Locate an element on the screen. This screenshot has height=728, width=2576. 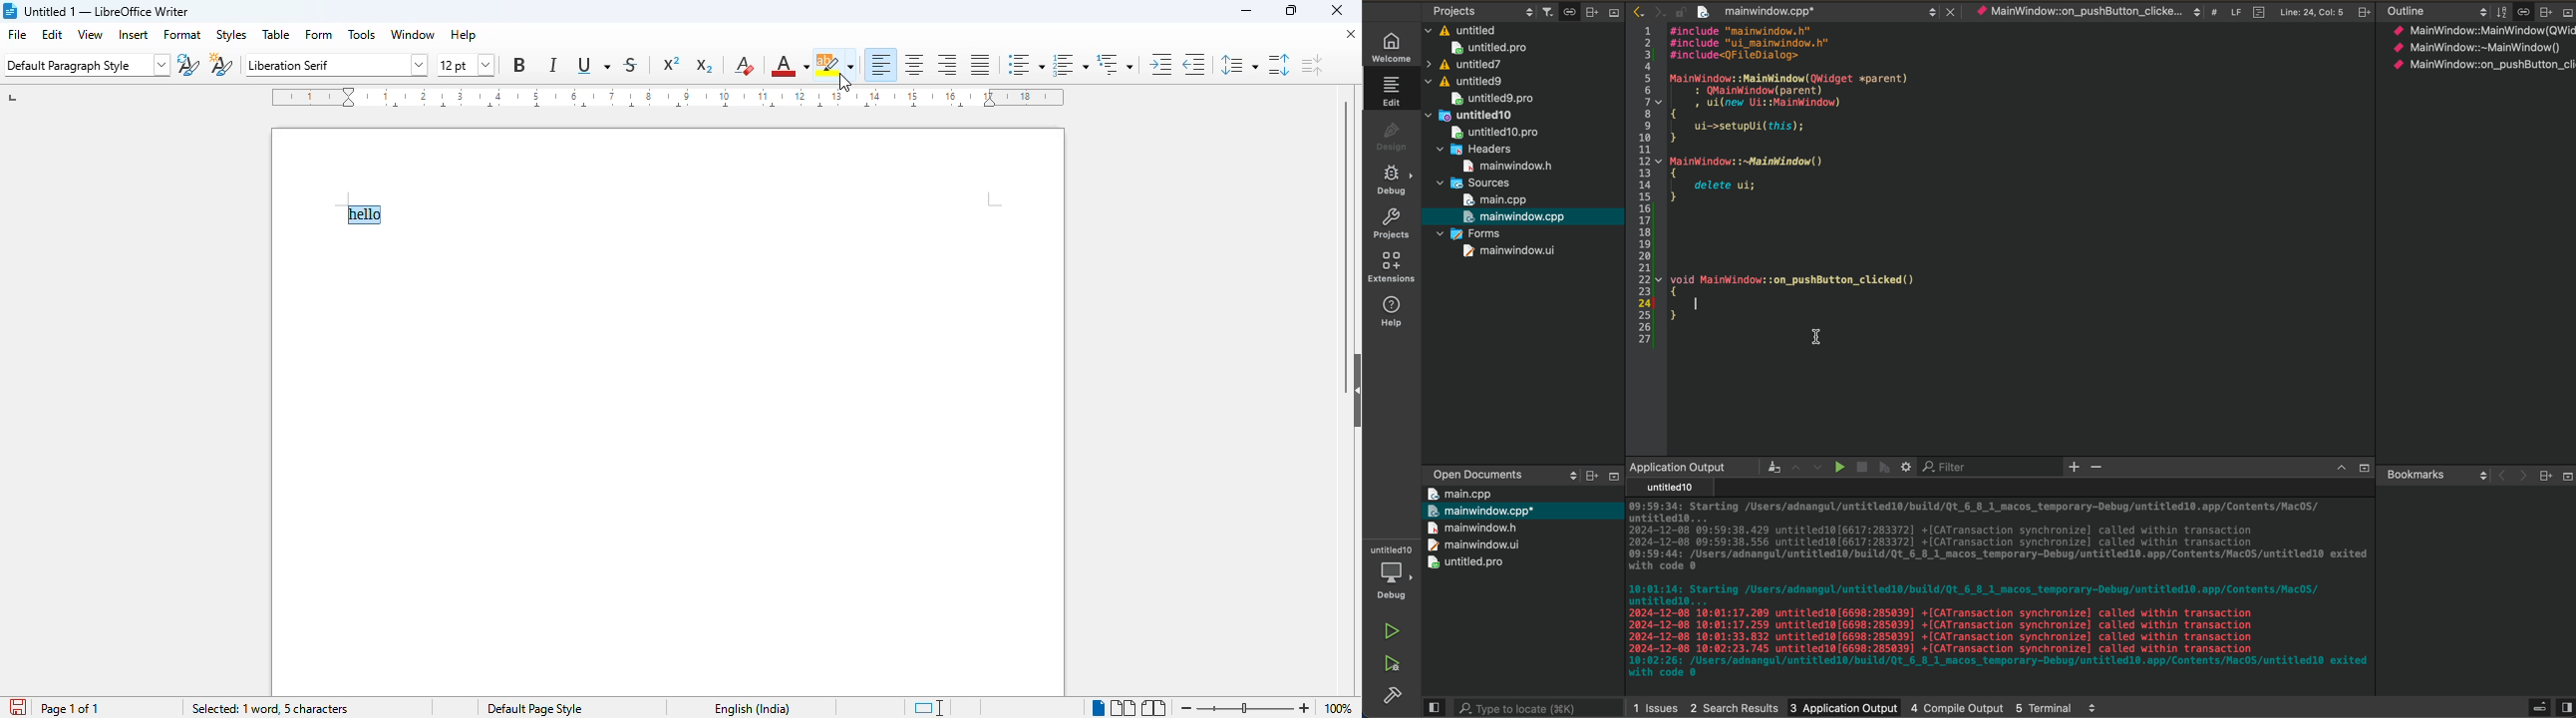
run is located at coordinates (1390, 633).